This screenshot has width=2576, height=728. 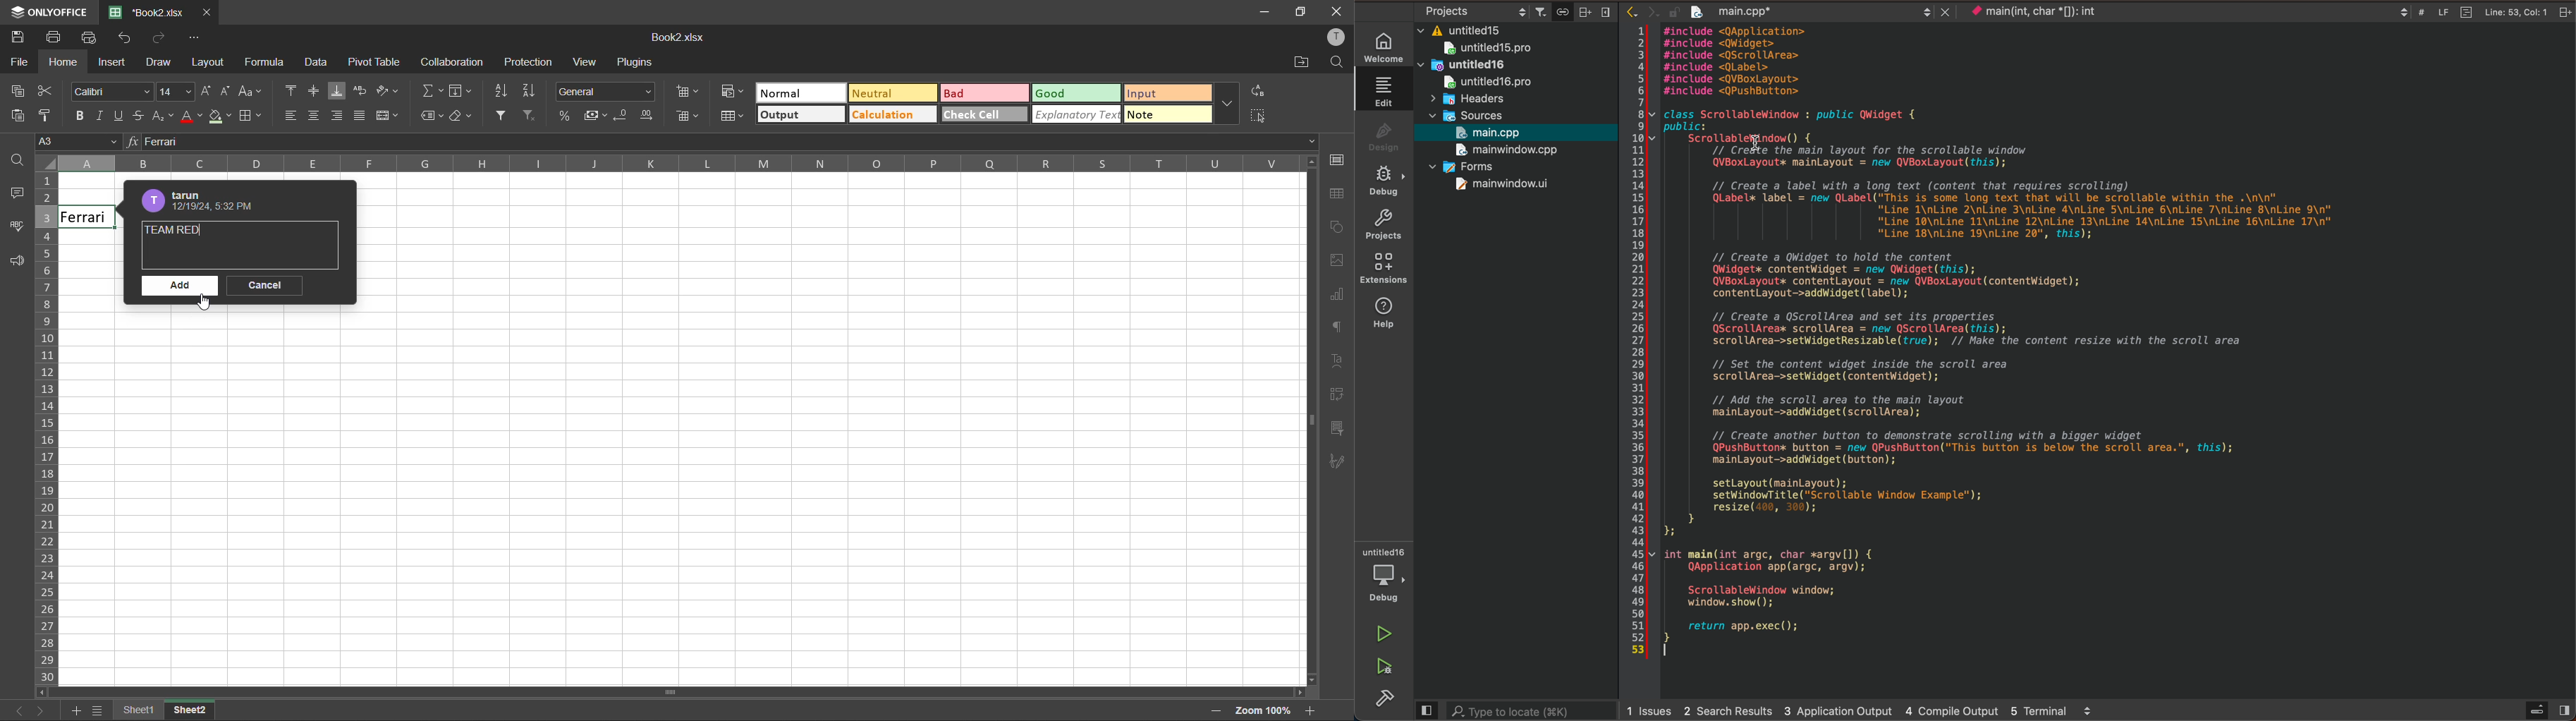 I want to click on sheet list, so click(x=96, y=711).